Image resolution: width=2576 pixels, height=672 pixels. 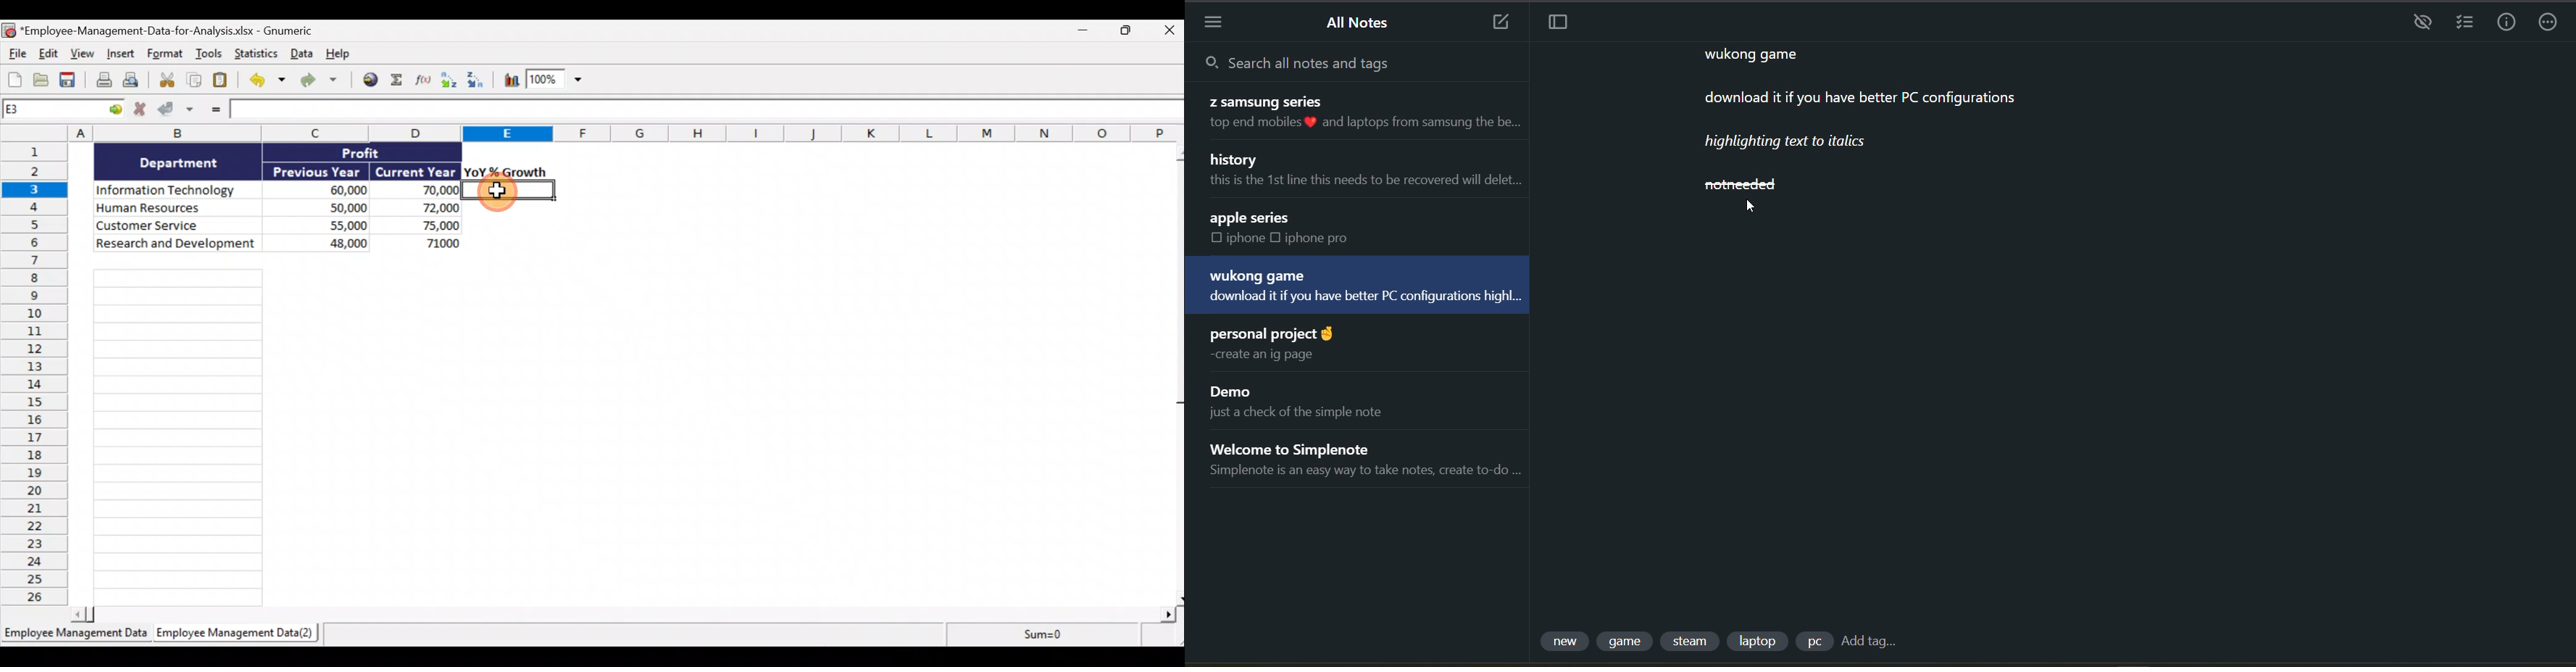 What do you see at coordinates (623, 616) in the screenshot?
I see `Scroll bar` at bounding box center [623, 616].